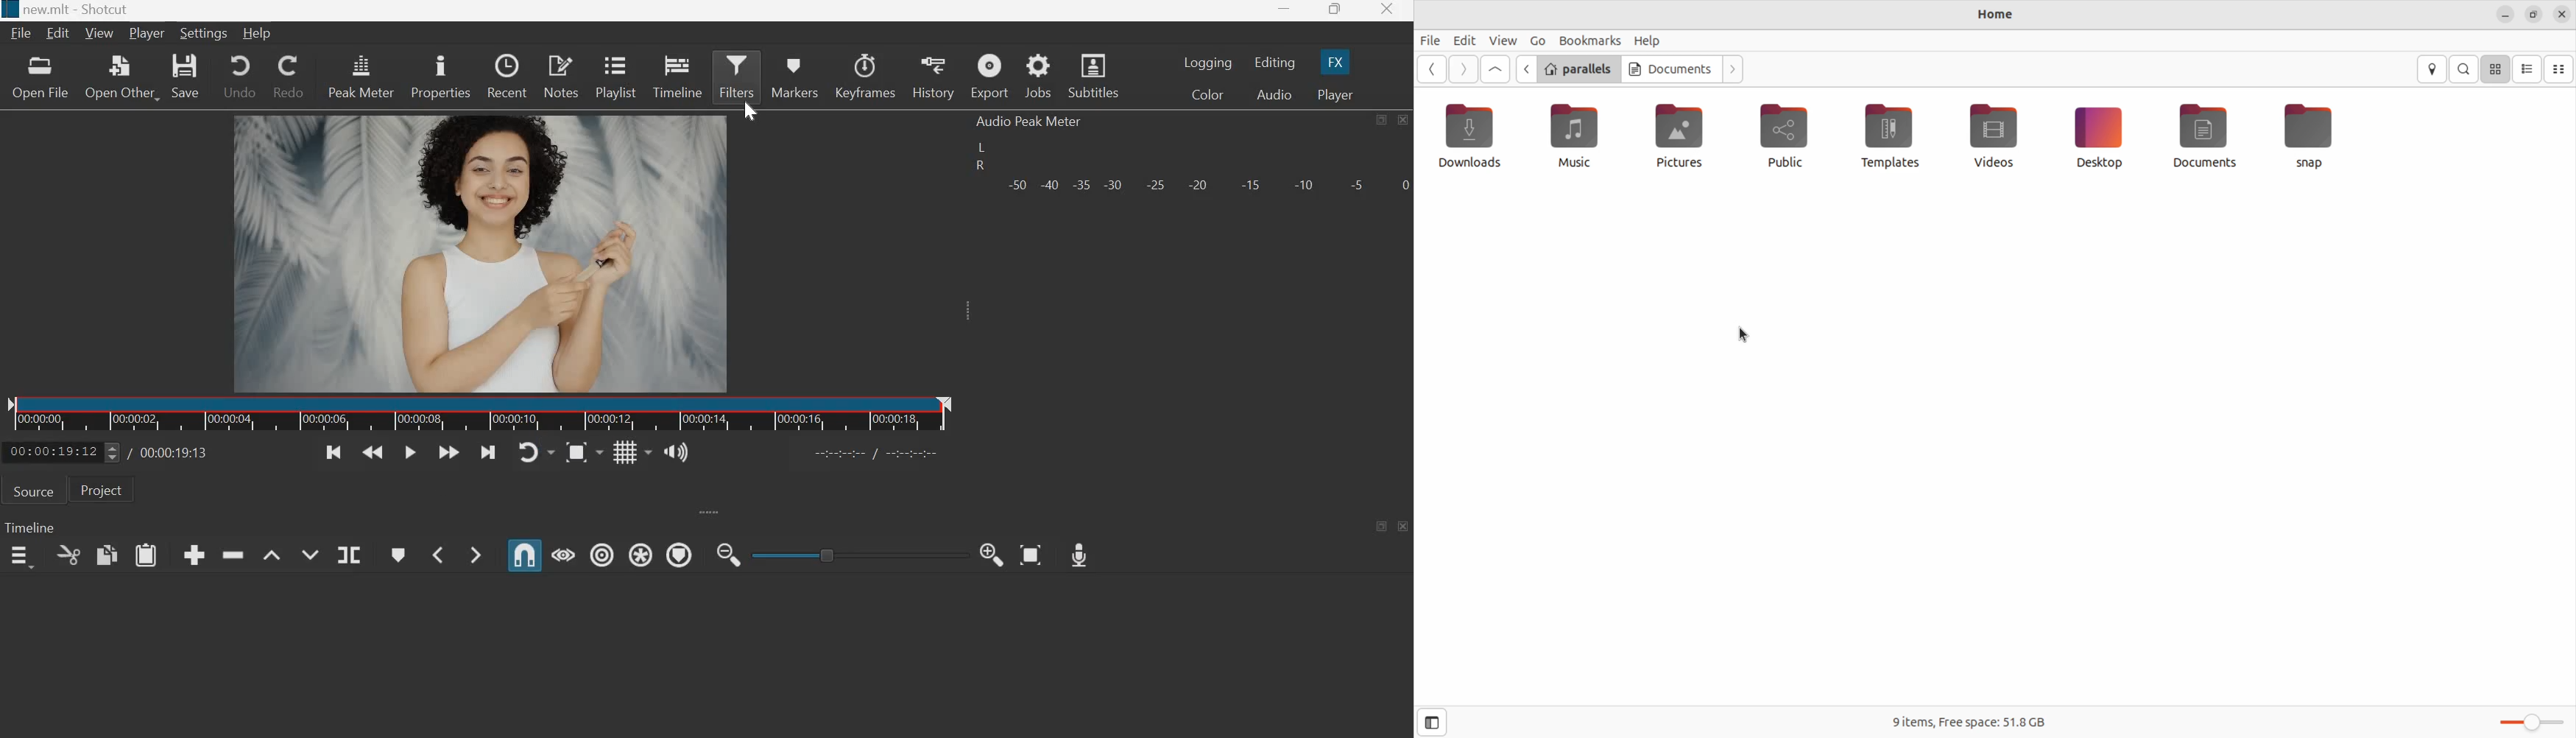  I want to click on R, so click(978, 167).